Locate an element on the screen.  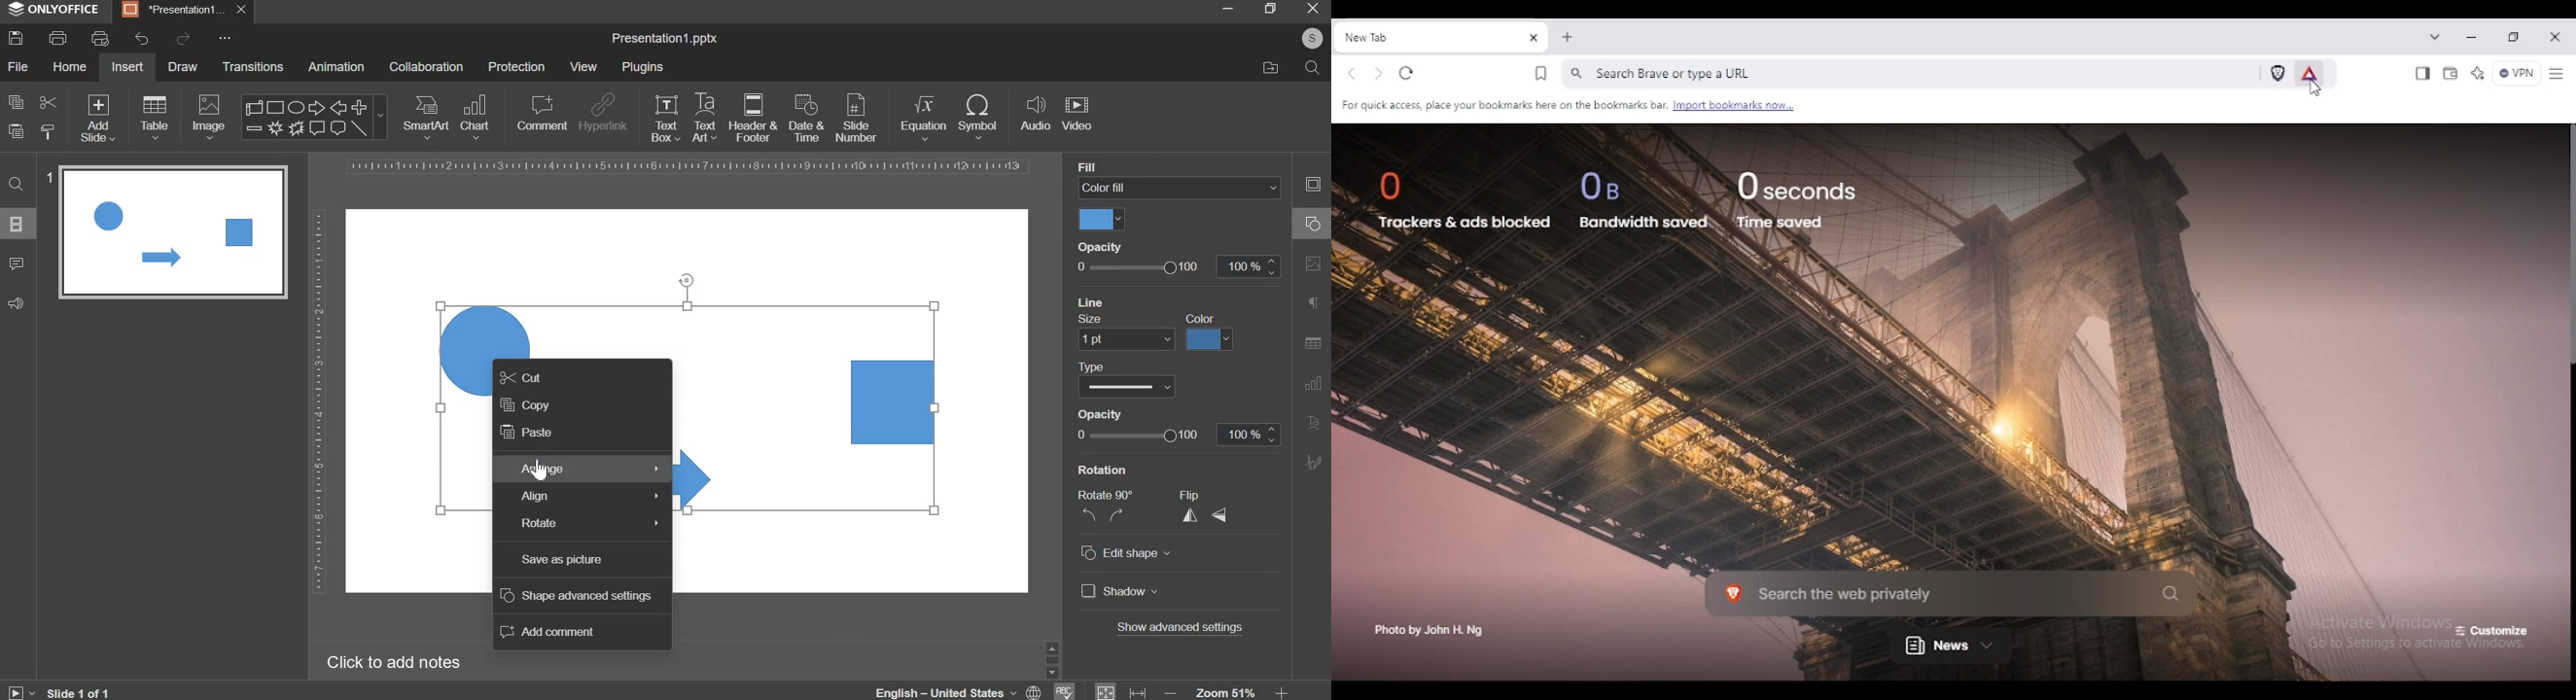
vertical slider is located at coordinates (1052, 659).